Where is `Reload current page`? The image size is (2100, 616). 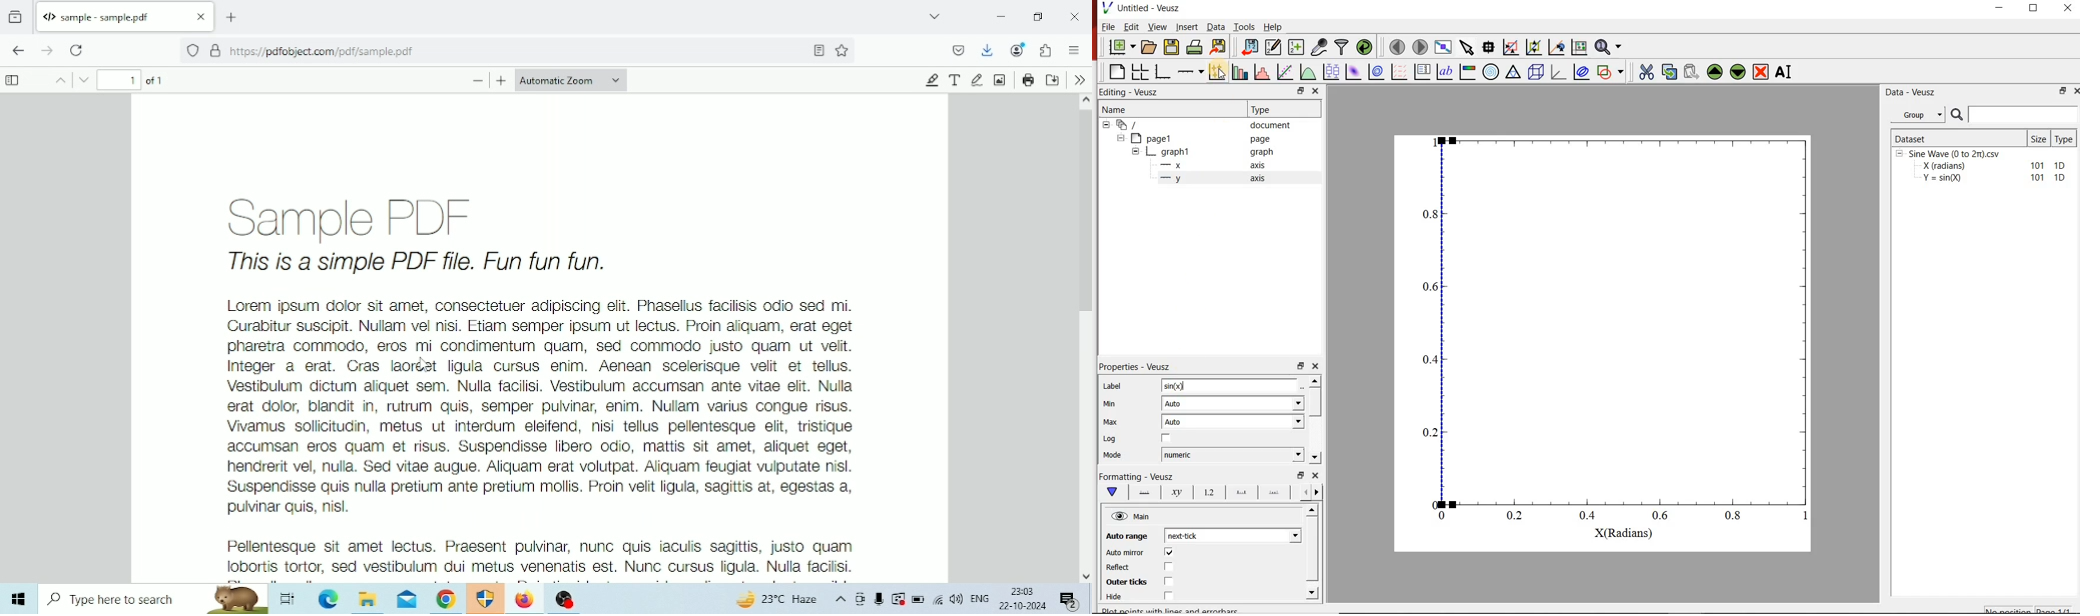
Reload current page is located at coordinates (76, 51).